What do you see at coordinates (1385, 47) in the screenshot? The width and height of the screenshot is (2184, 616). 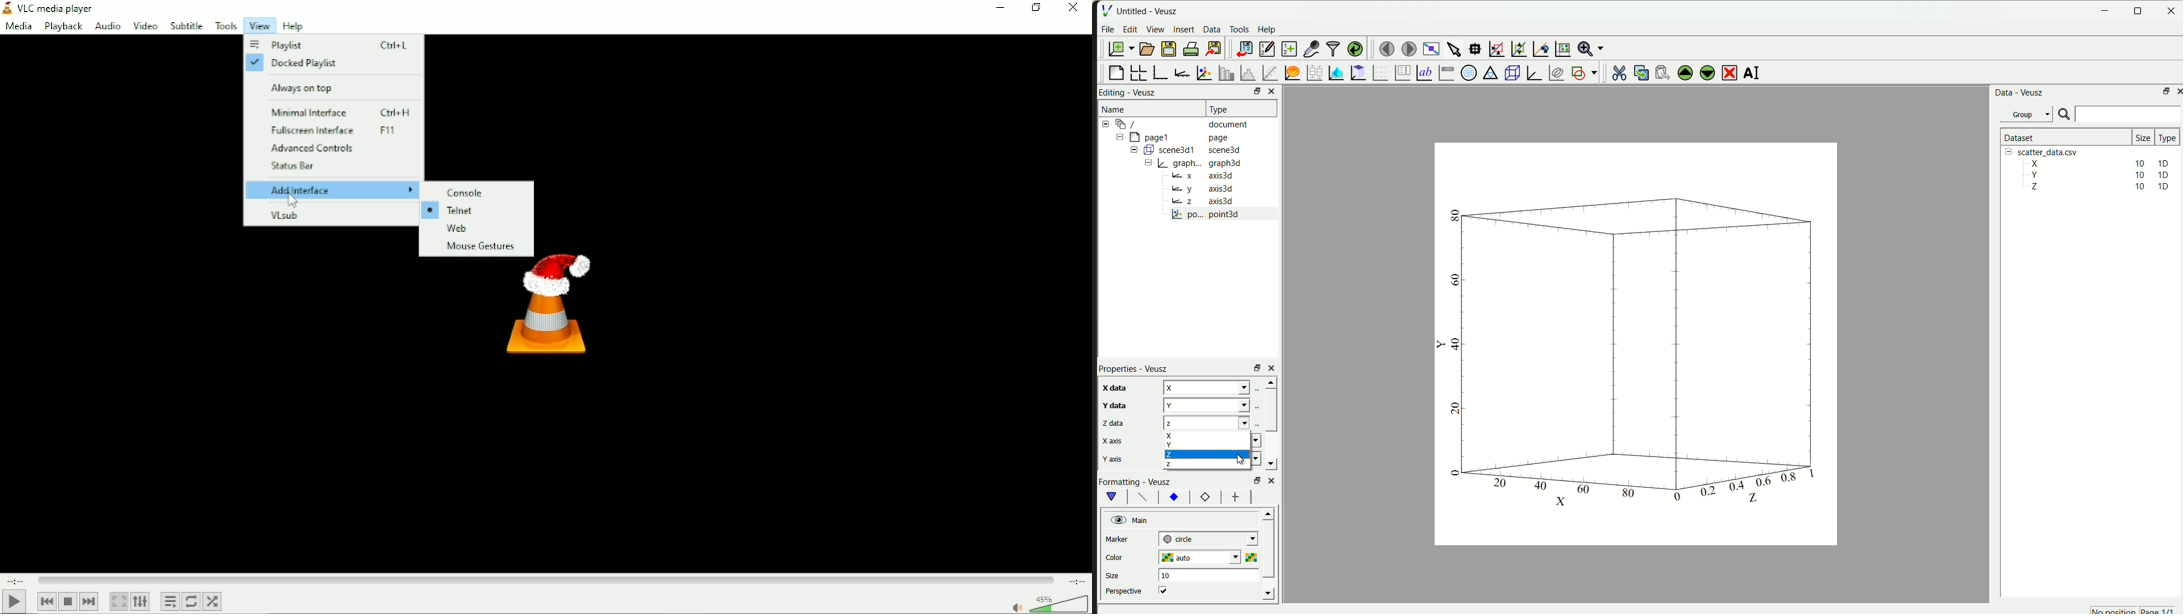 I see `move to previous page` at bounding box center [1385, 47].